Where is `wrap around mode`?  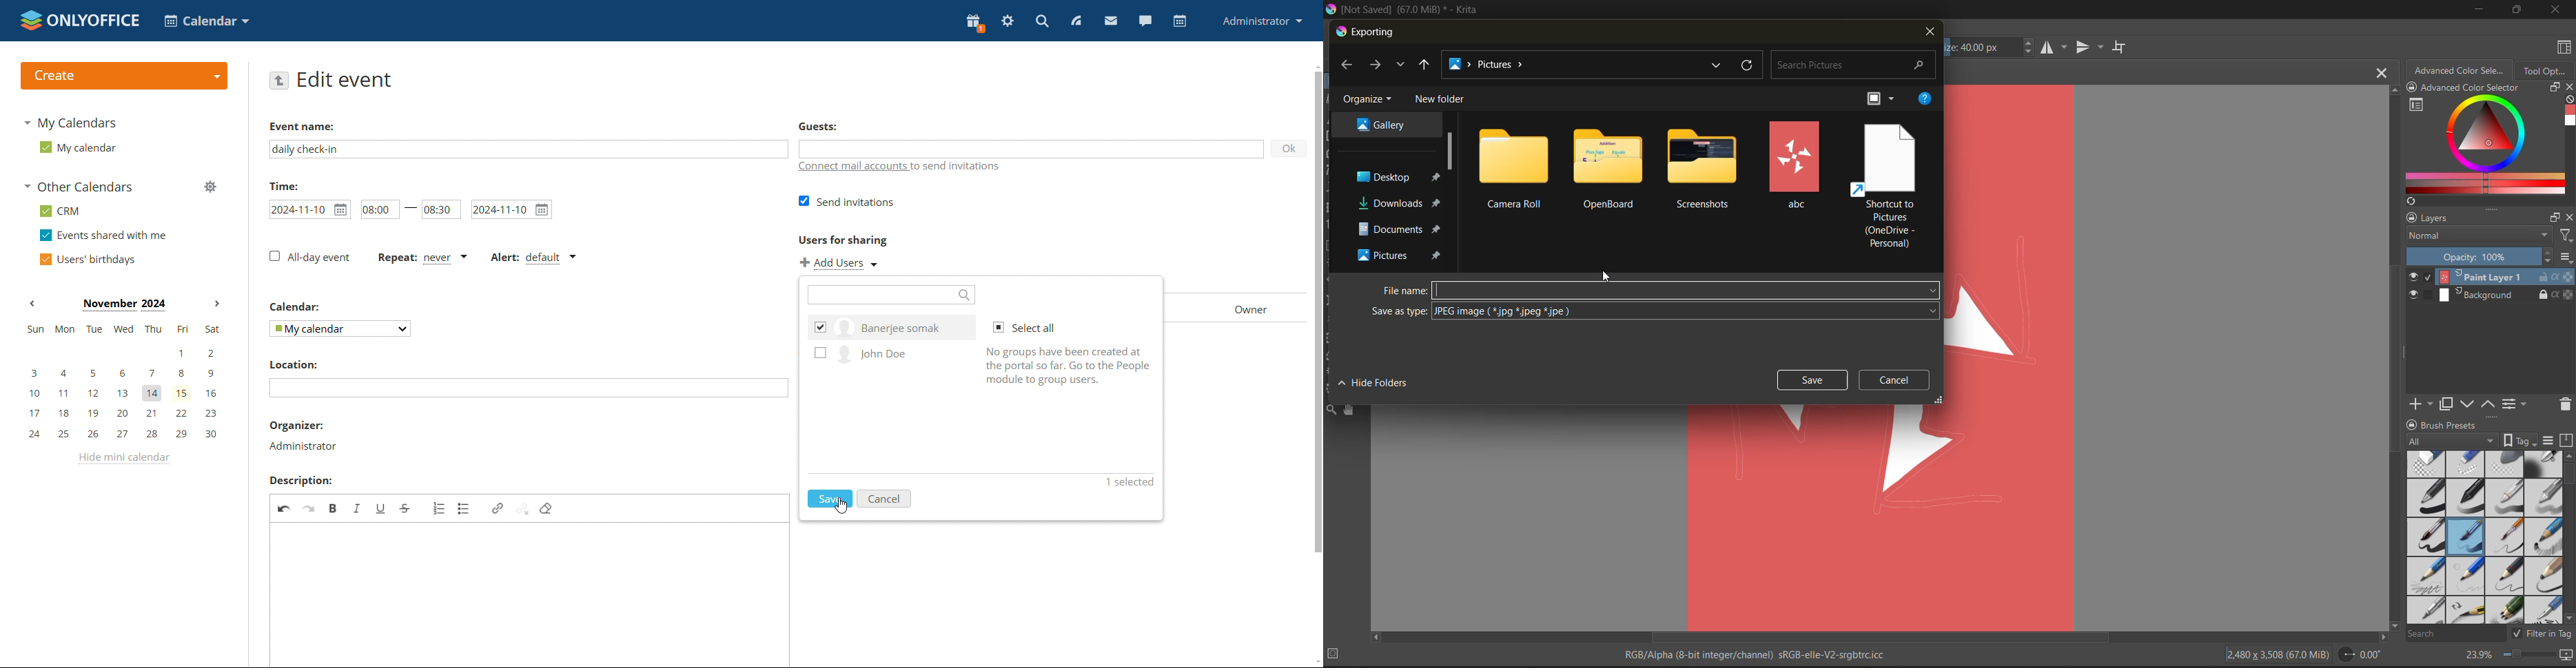 wrap around mode is located at coordinates (2120, 47).